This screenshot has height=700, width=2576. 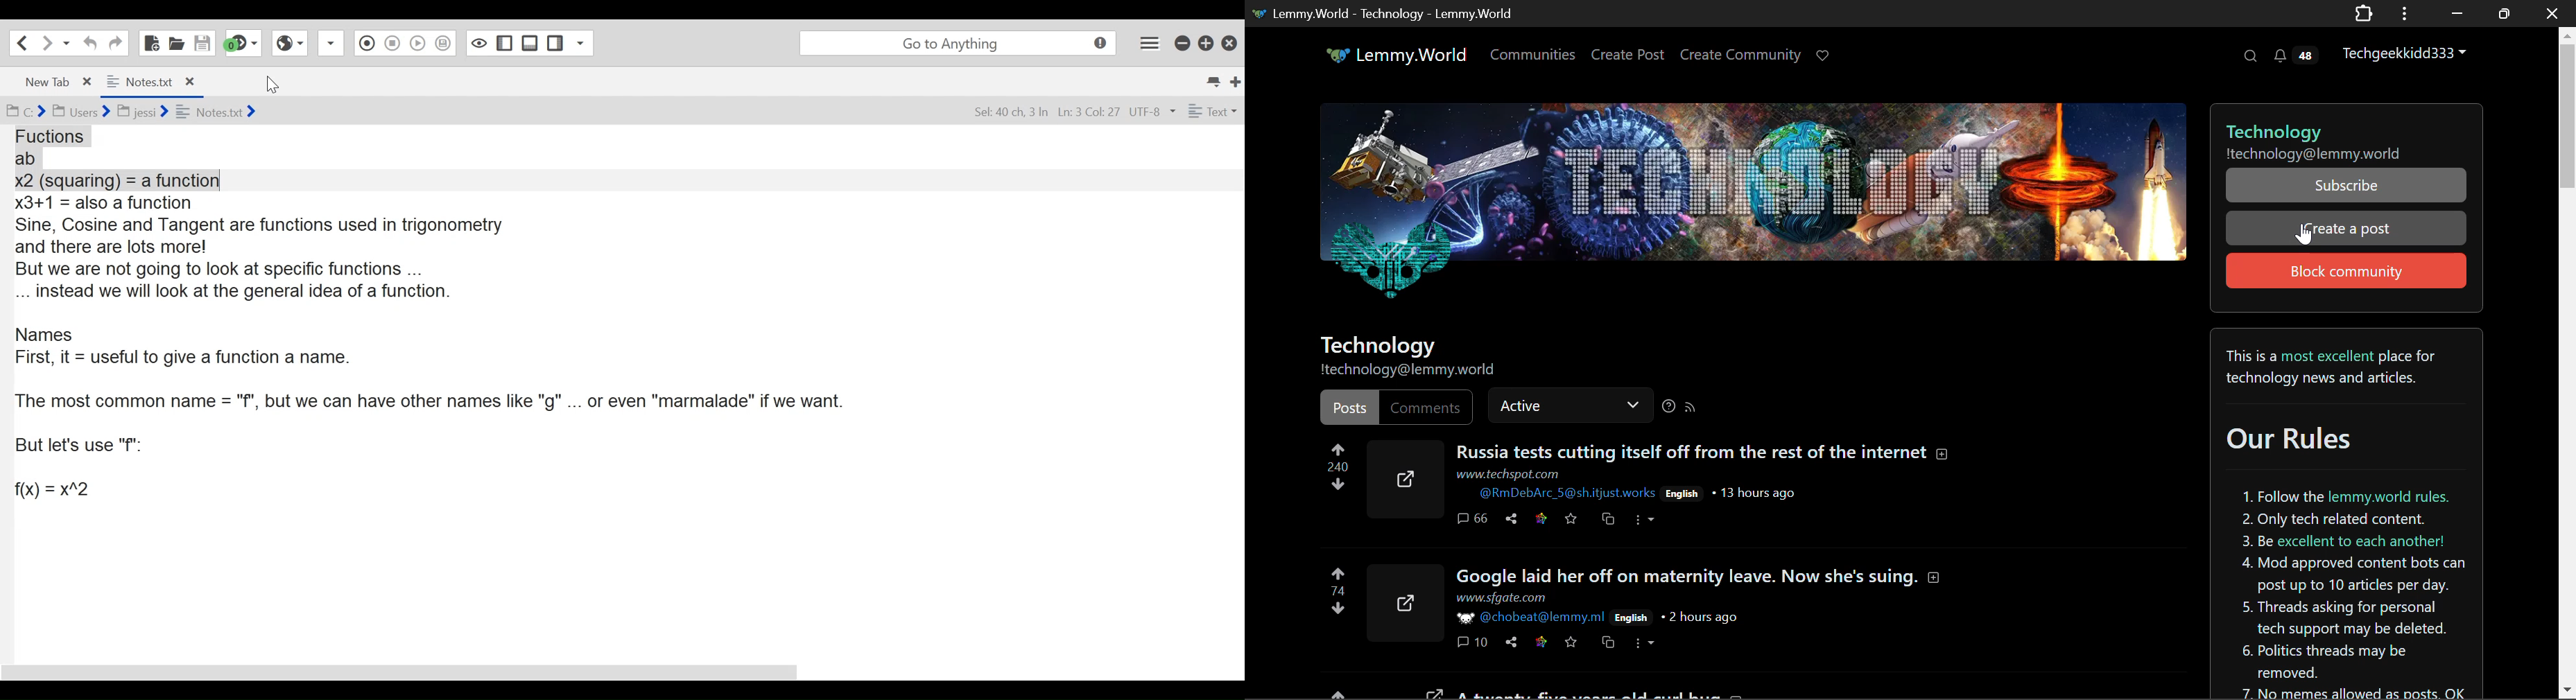 I want to click on Scroll Bar, so click(x=2568, y=360).